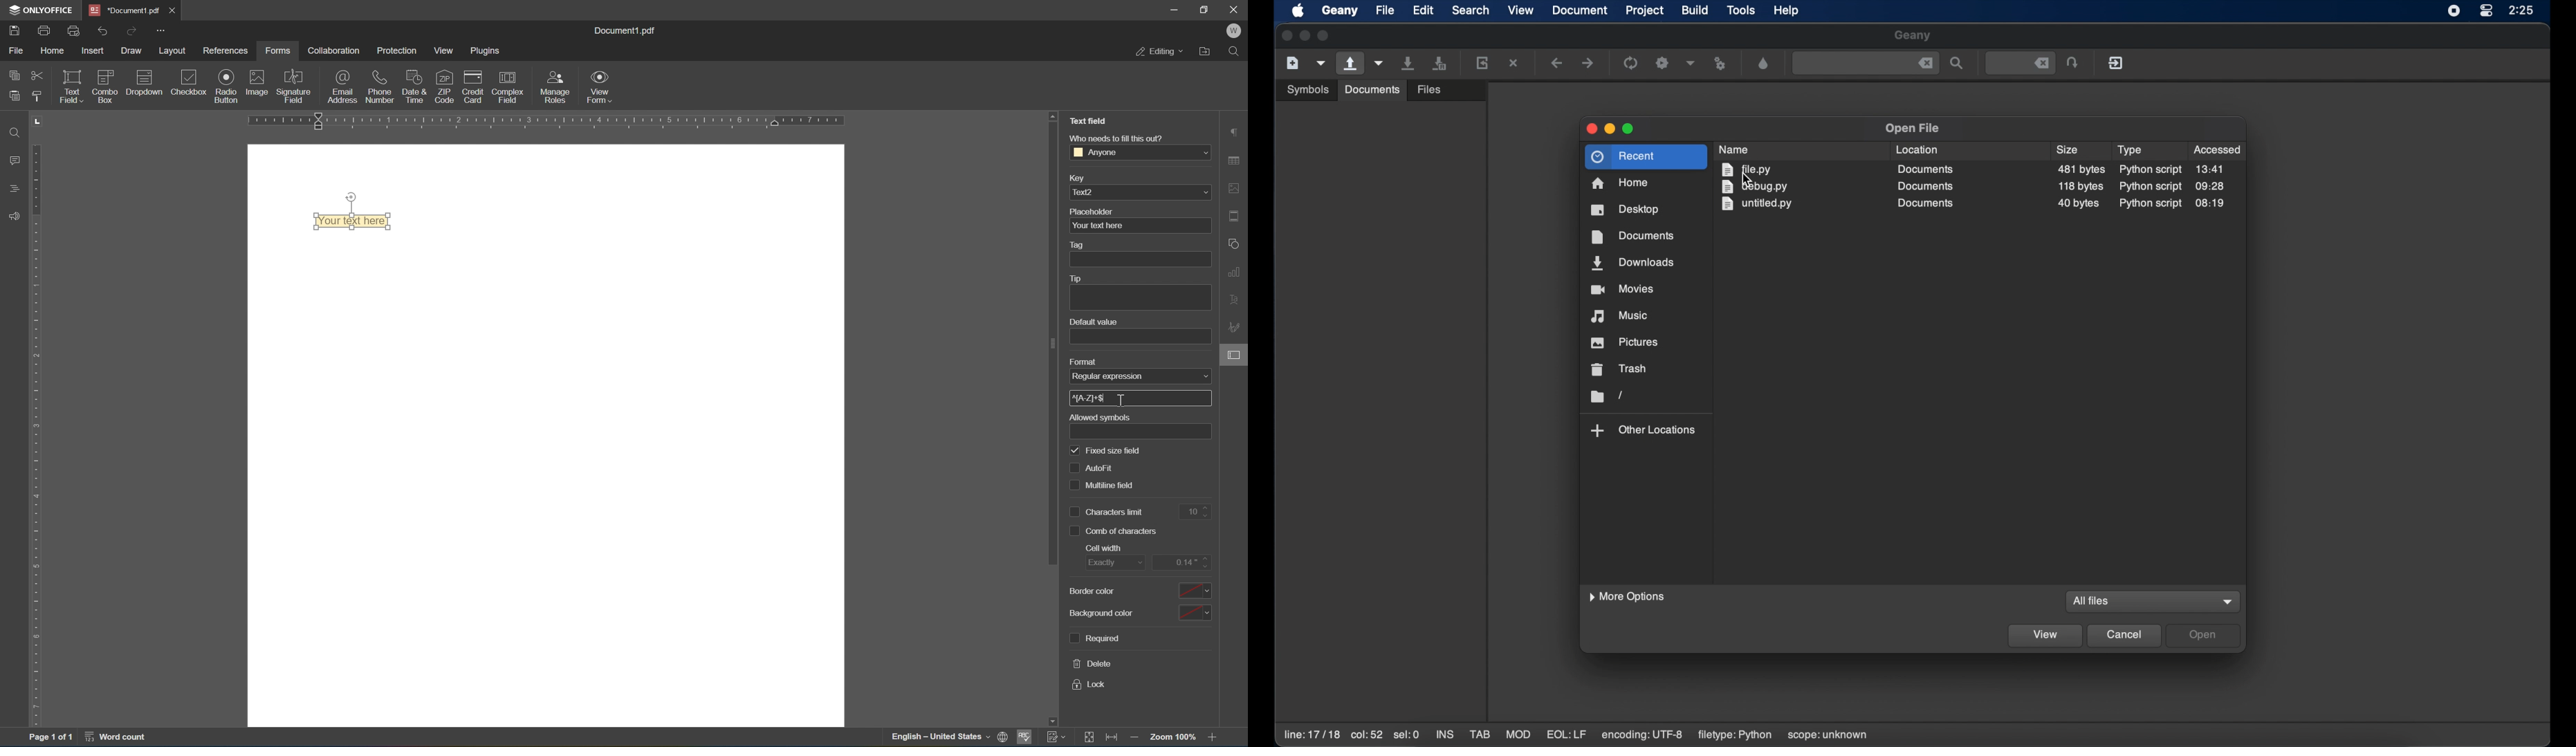  Describe the element at coordinates (12, 162) in the screenshot. I see `comments` at that location.